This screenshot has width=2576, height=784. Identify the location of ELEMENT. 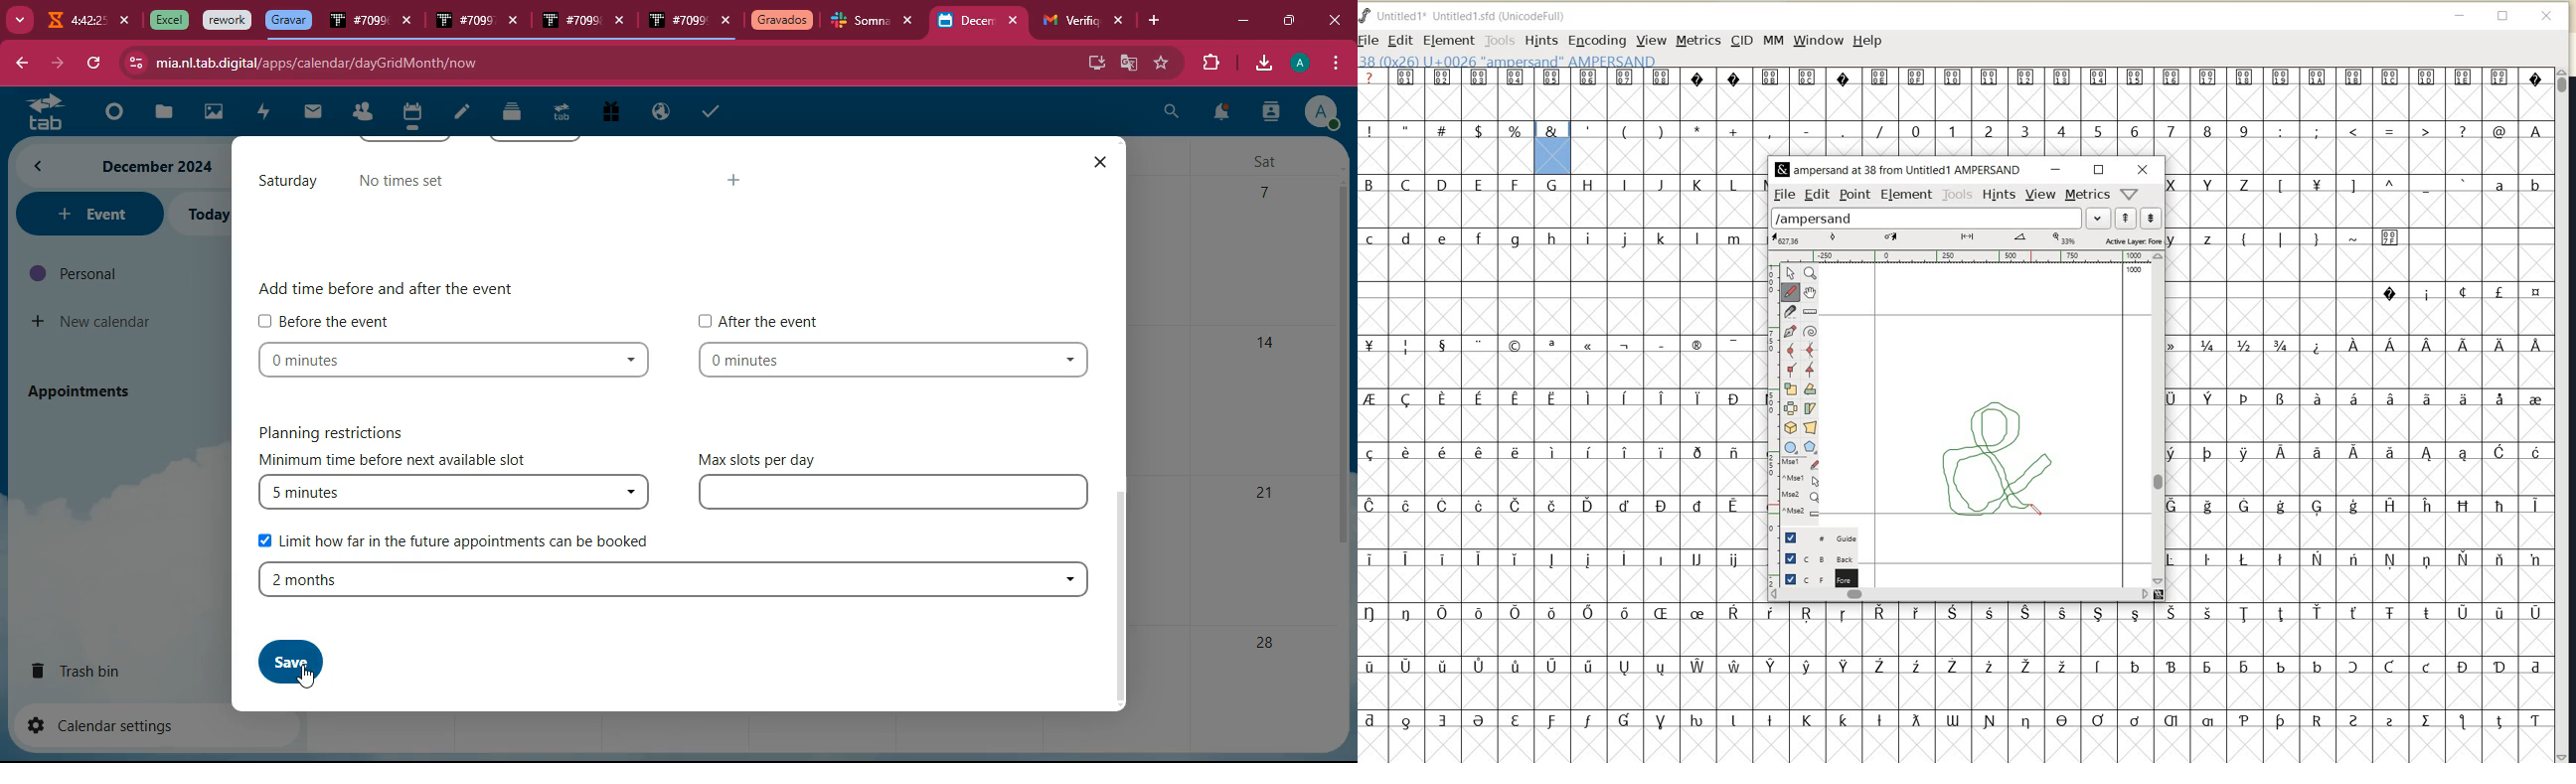
(1906, 196).